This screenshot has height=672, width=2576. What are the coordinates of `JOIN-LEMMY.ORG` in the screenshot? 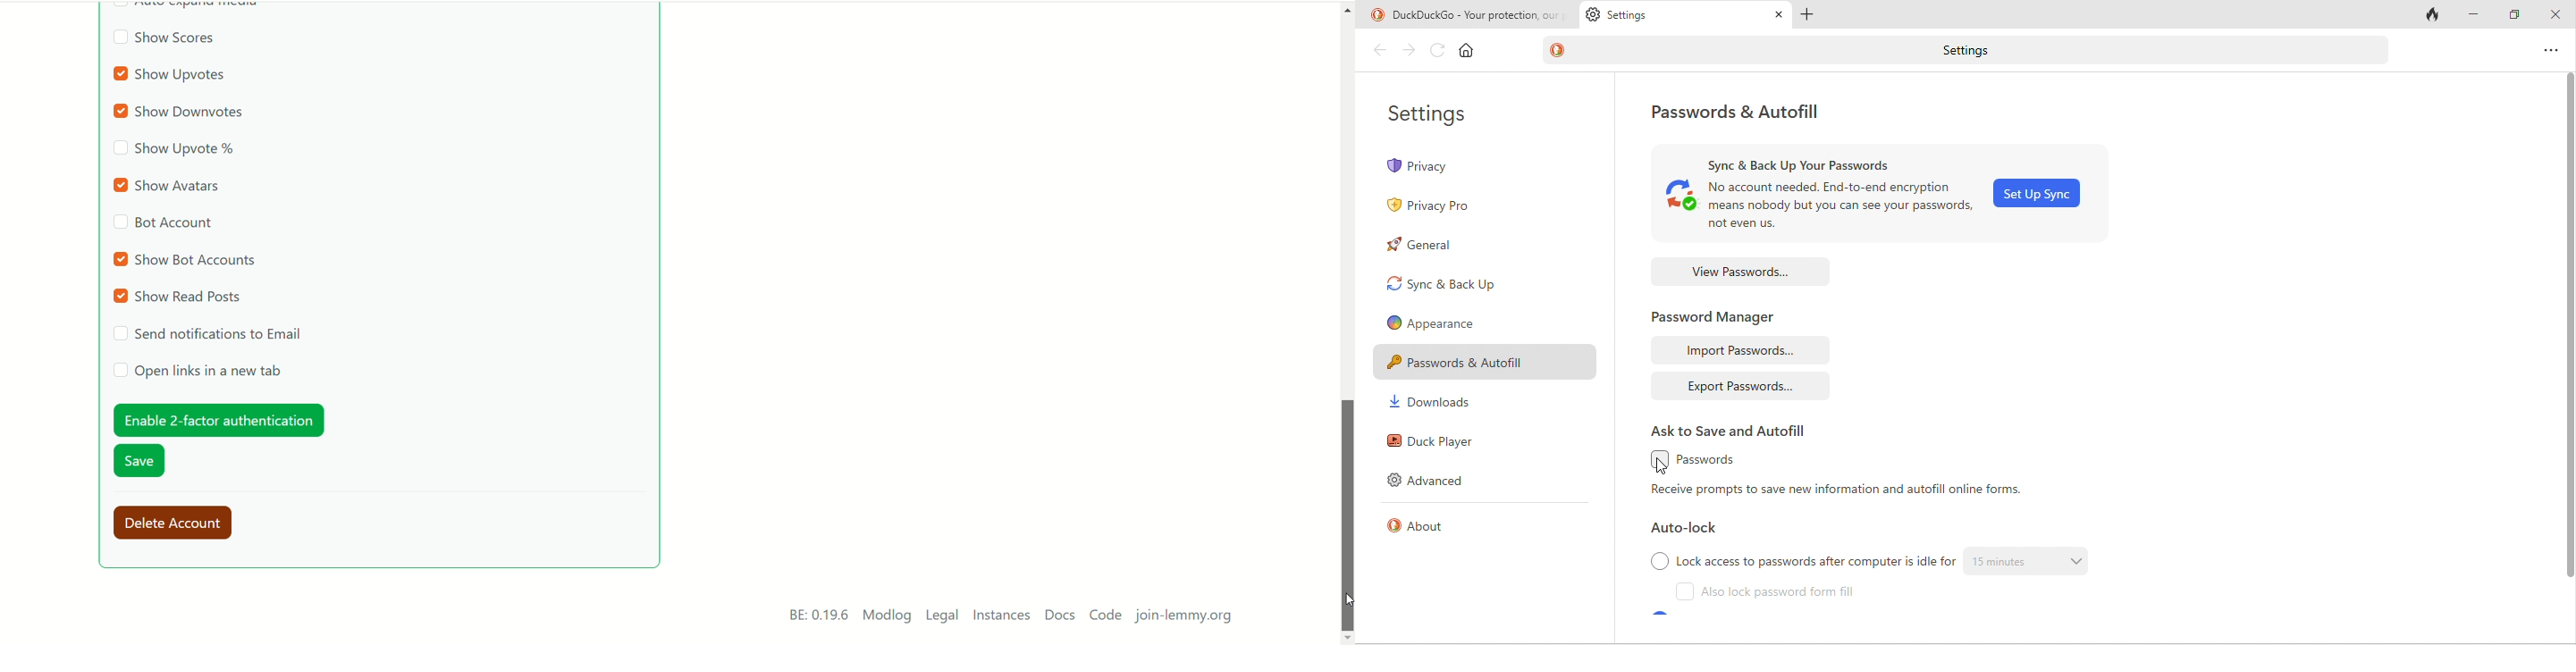 It's located at (1189, 618).